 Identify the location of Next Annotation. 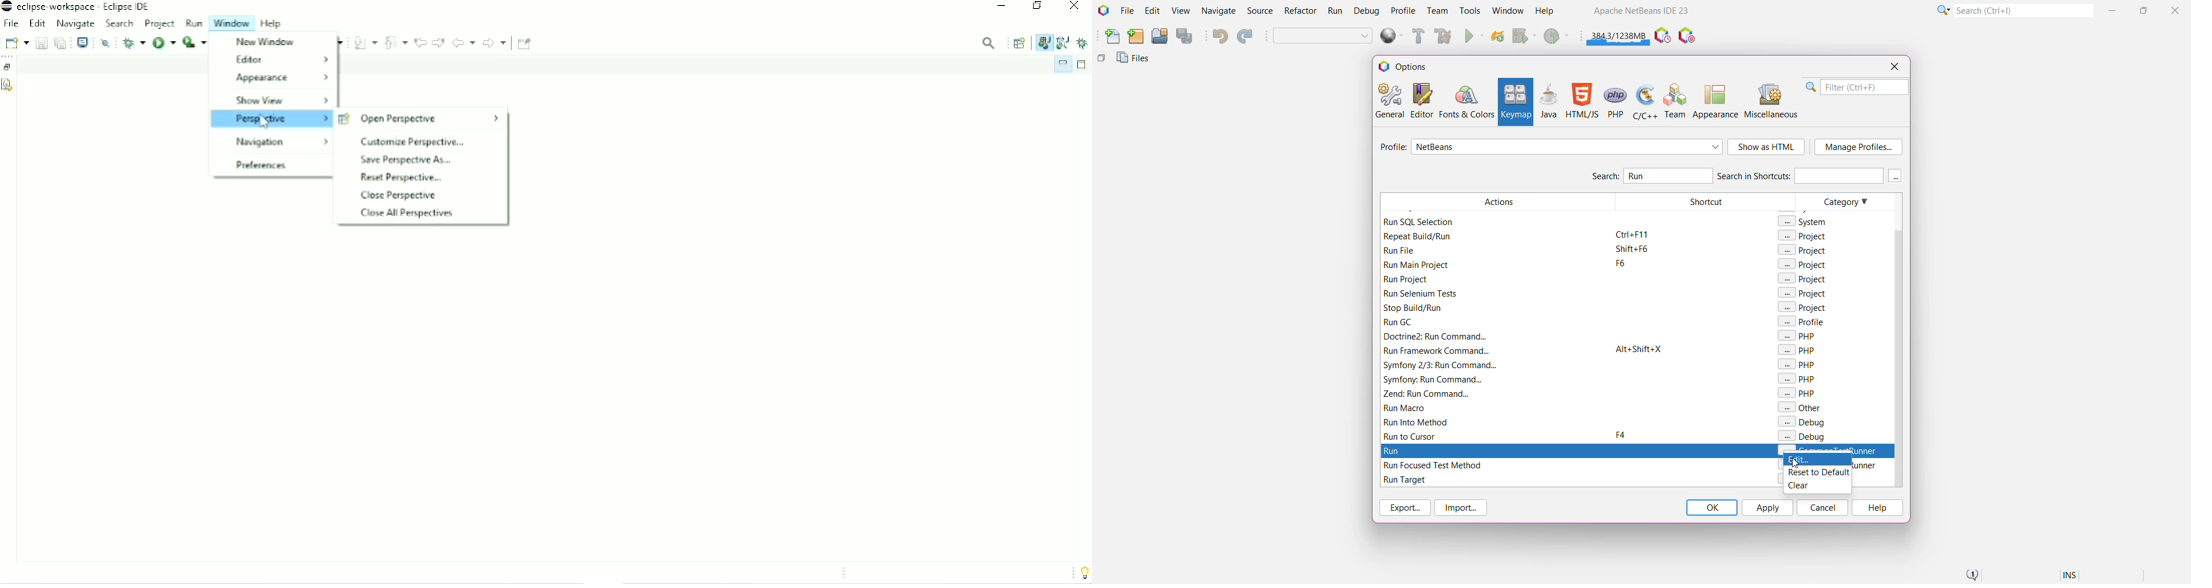
(366, 42).